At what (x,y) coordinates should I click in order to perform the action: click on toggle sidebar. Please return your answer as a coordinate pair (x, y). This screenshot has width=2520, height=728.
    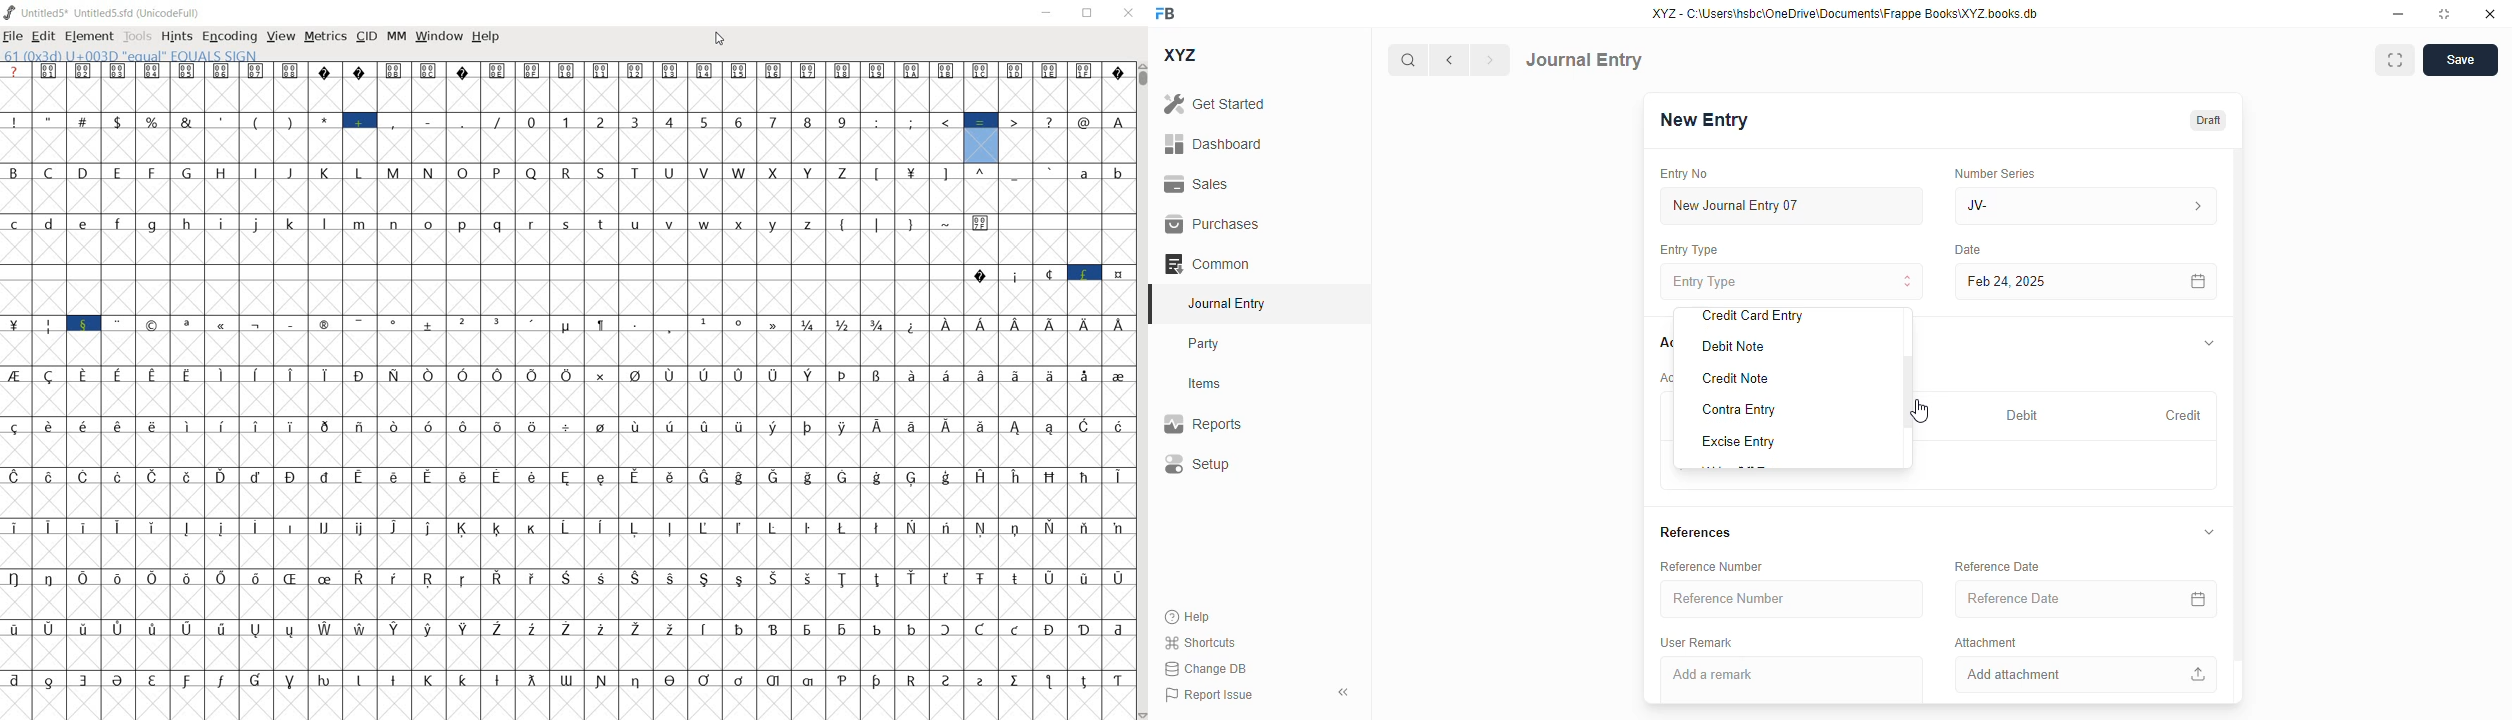
    Looking at the image, I should click on (1345, 692).